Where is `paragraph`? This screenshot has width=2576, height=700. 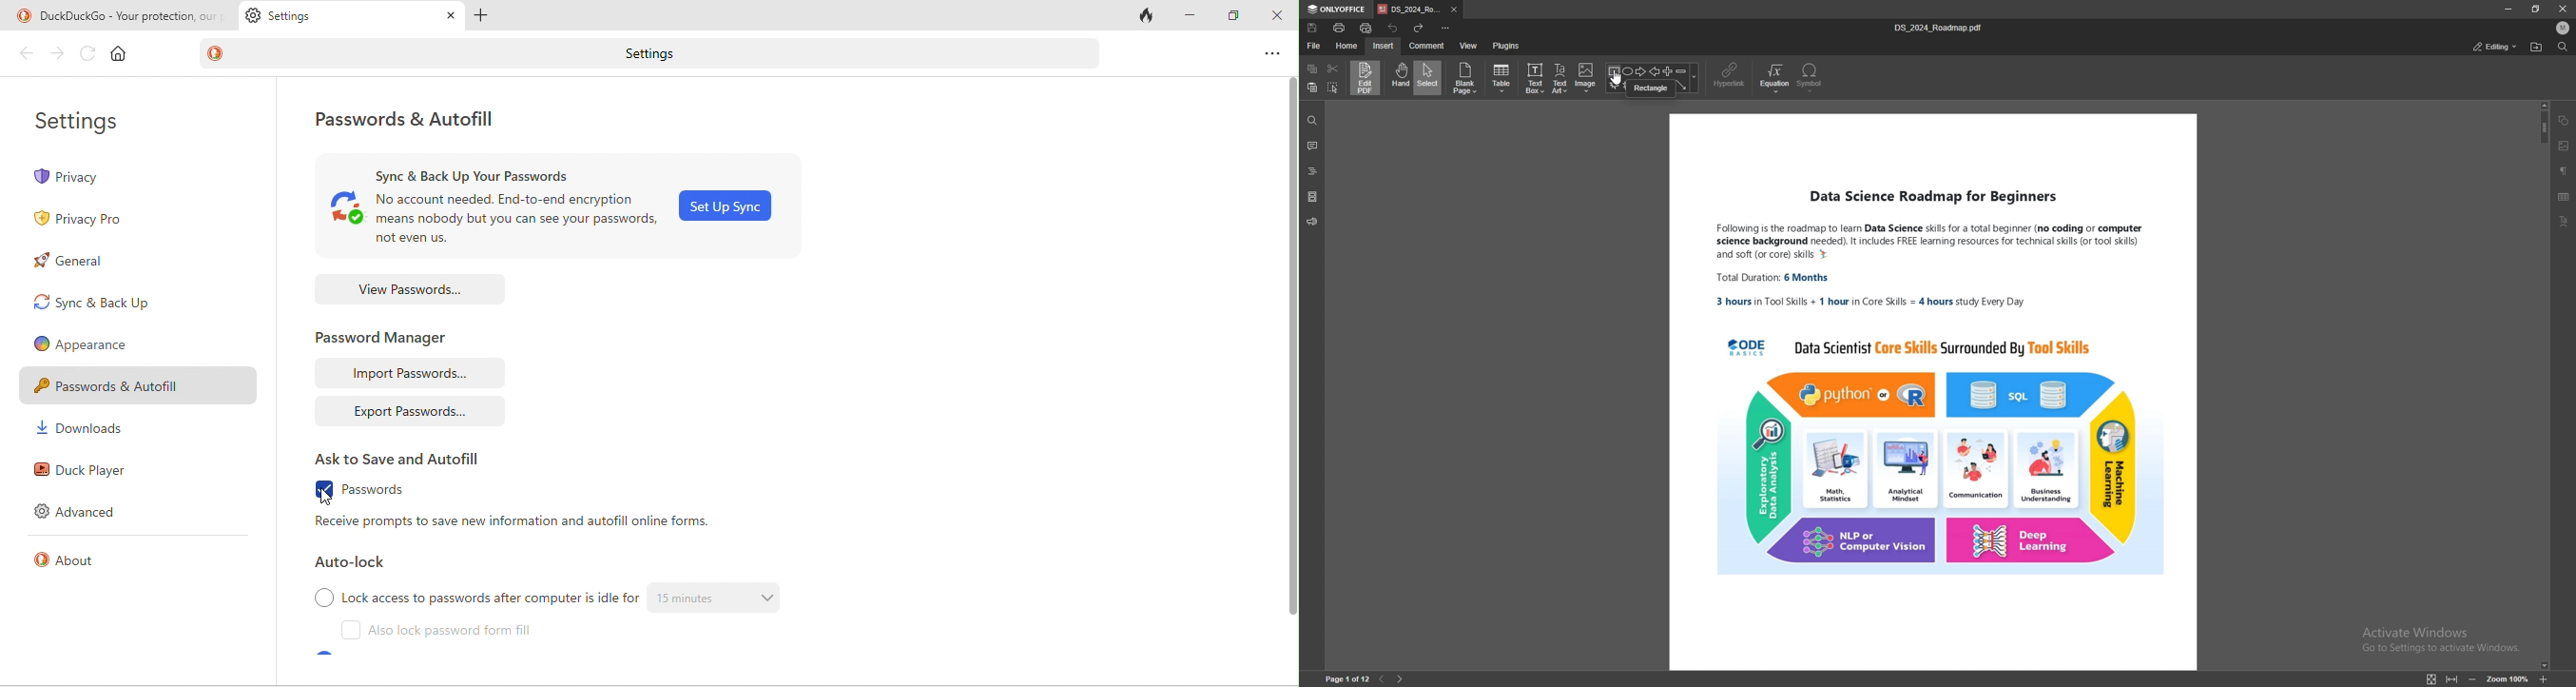
paragraph is located at coordinates (2564, 170).